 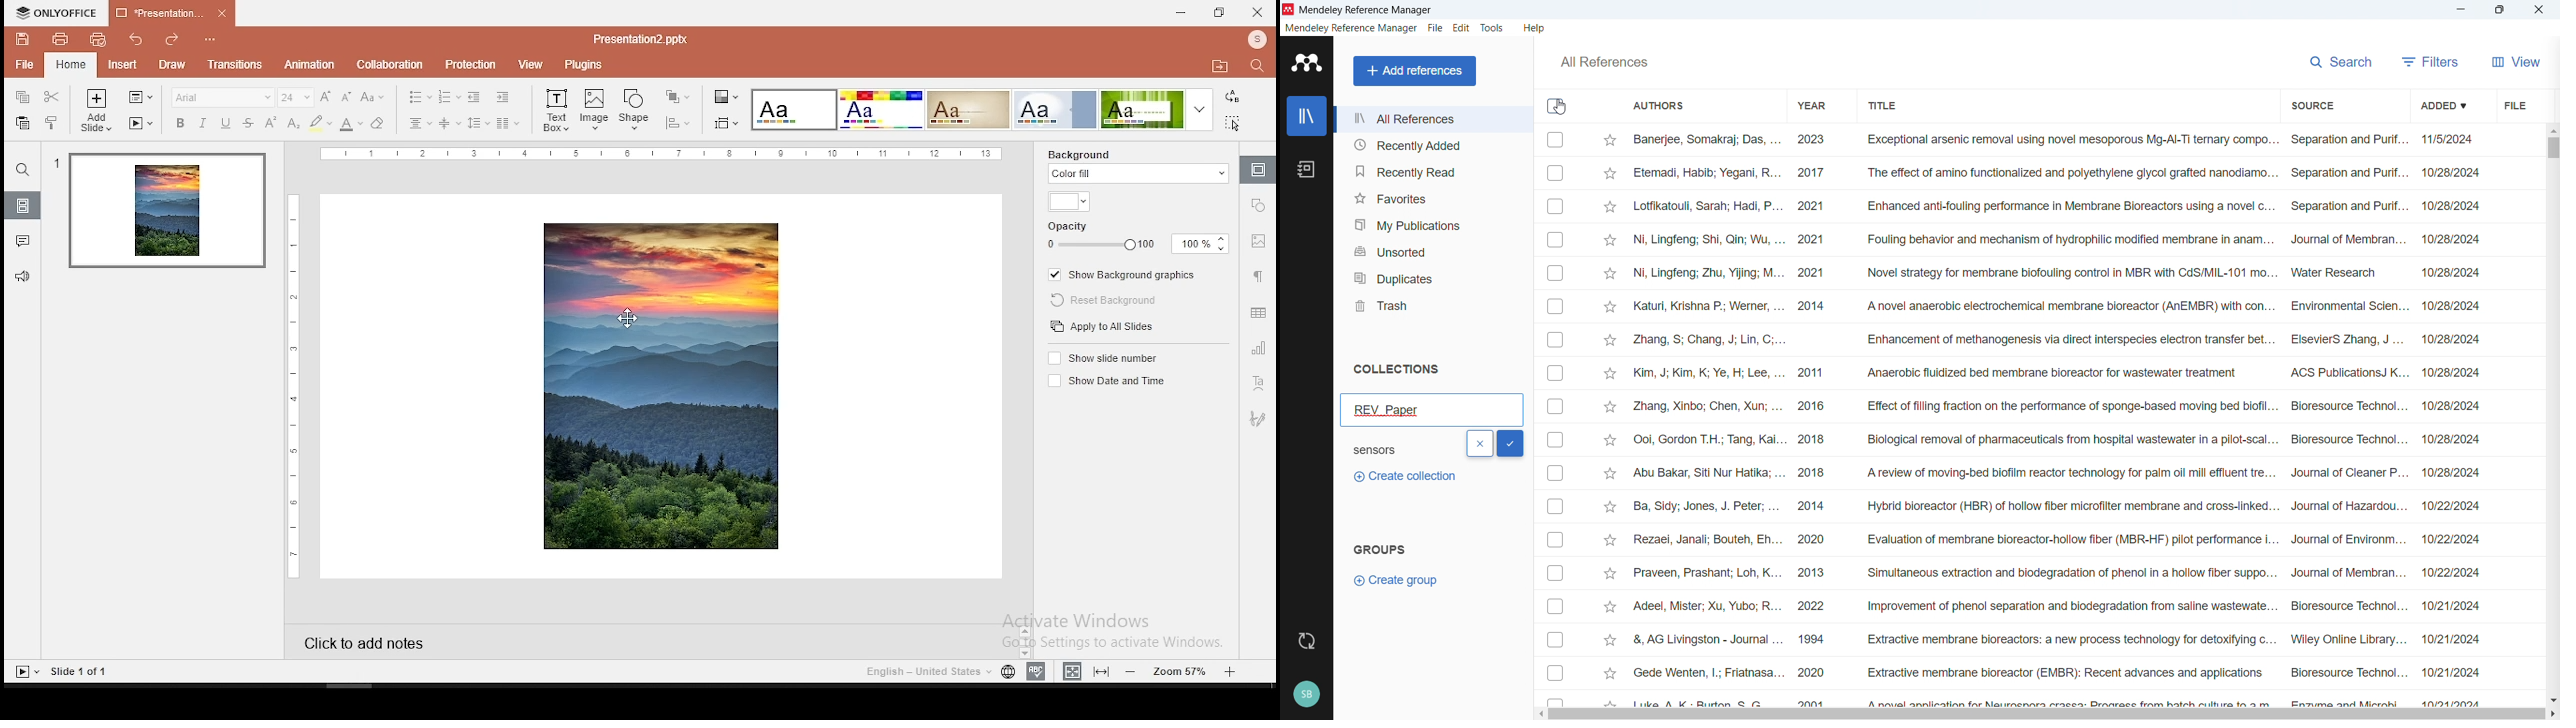 I want to click on decrease indent, so click(x=474, y=97).